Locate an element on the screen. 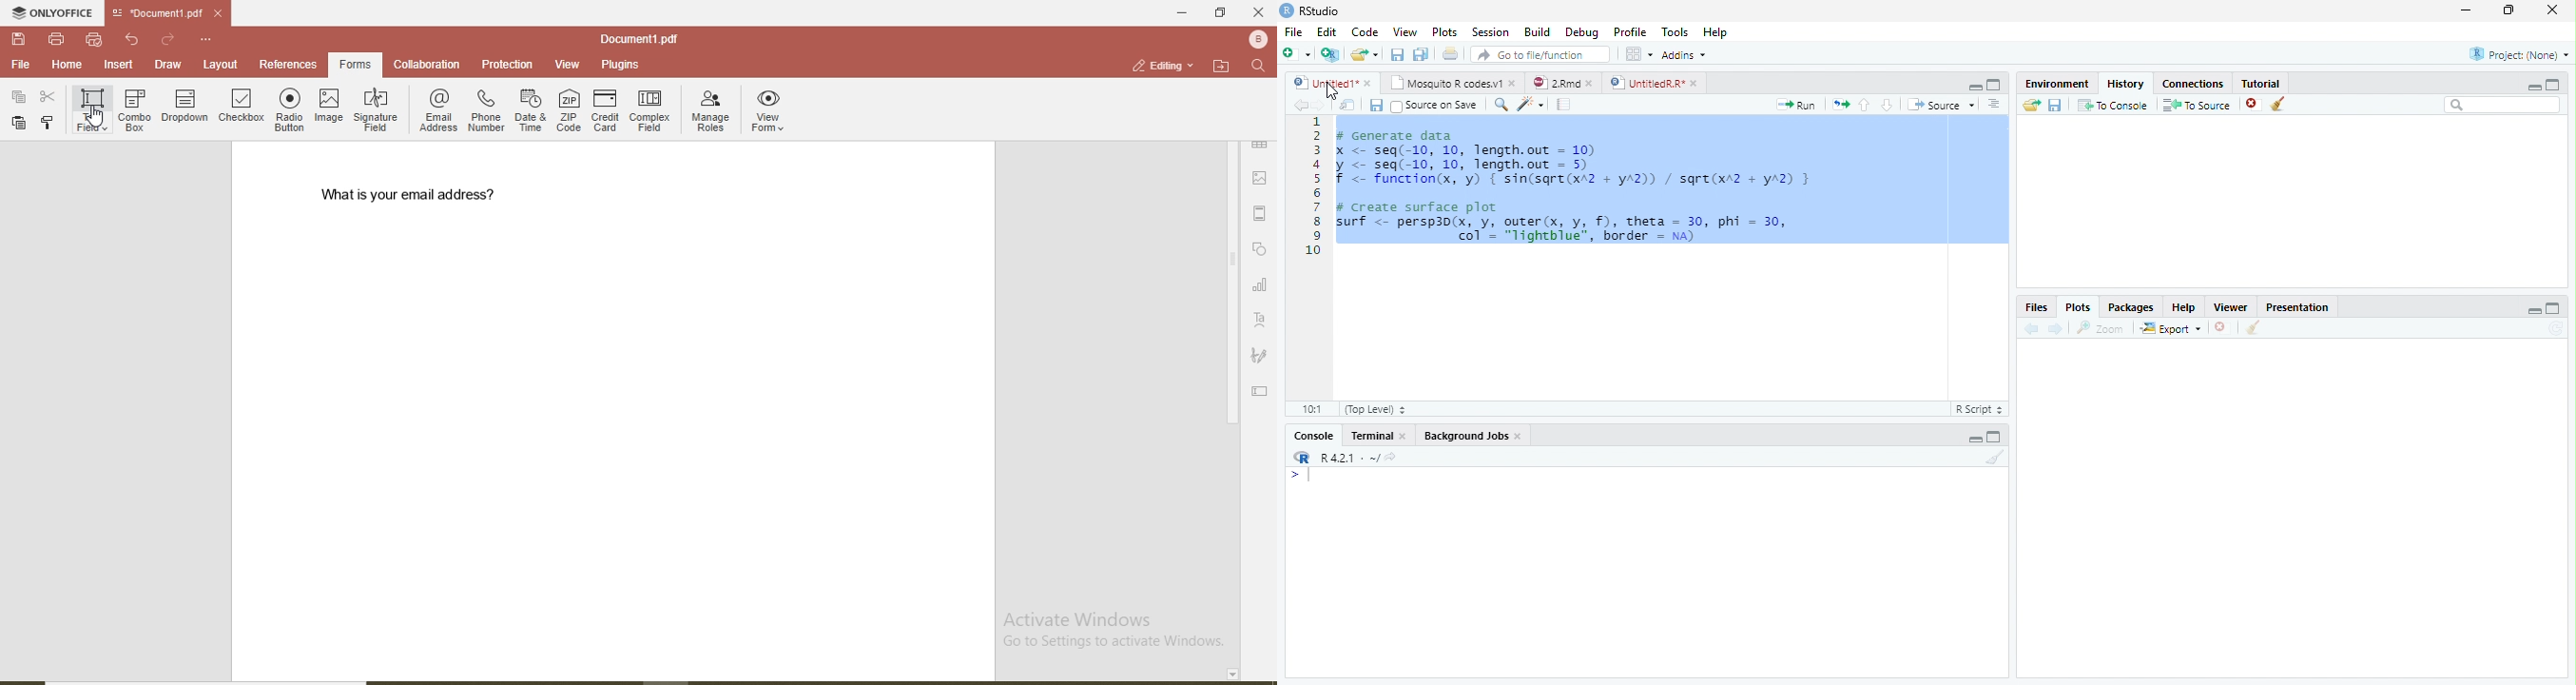 Image resolution: width=2576 pixels, height=700 pixels. close is located at coordinates (1259, 12).